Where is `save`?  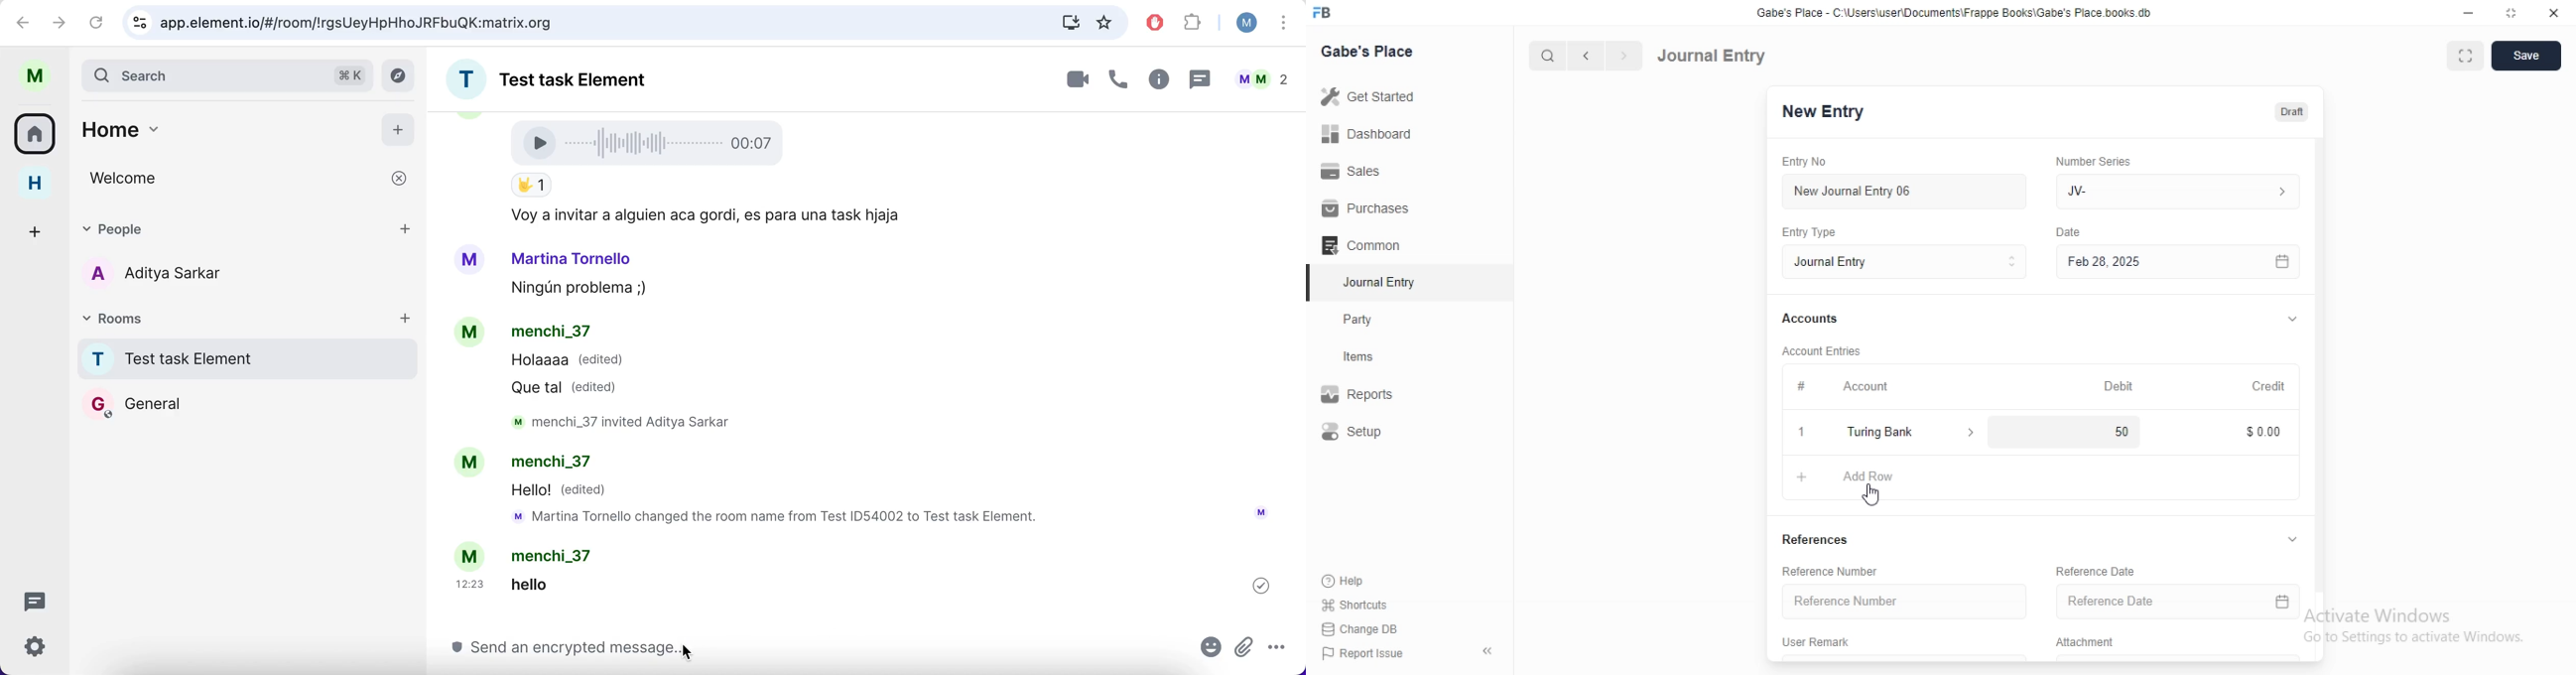 save is located at coordinates (2528, 56).